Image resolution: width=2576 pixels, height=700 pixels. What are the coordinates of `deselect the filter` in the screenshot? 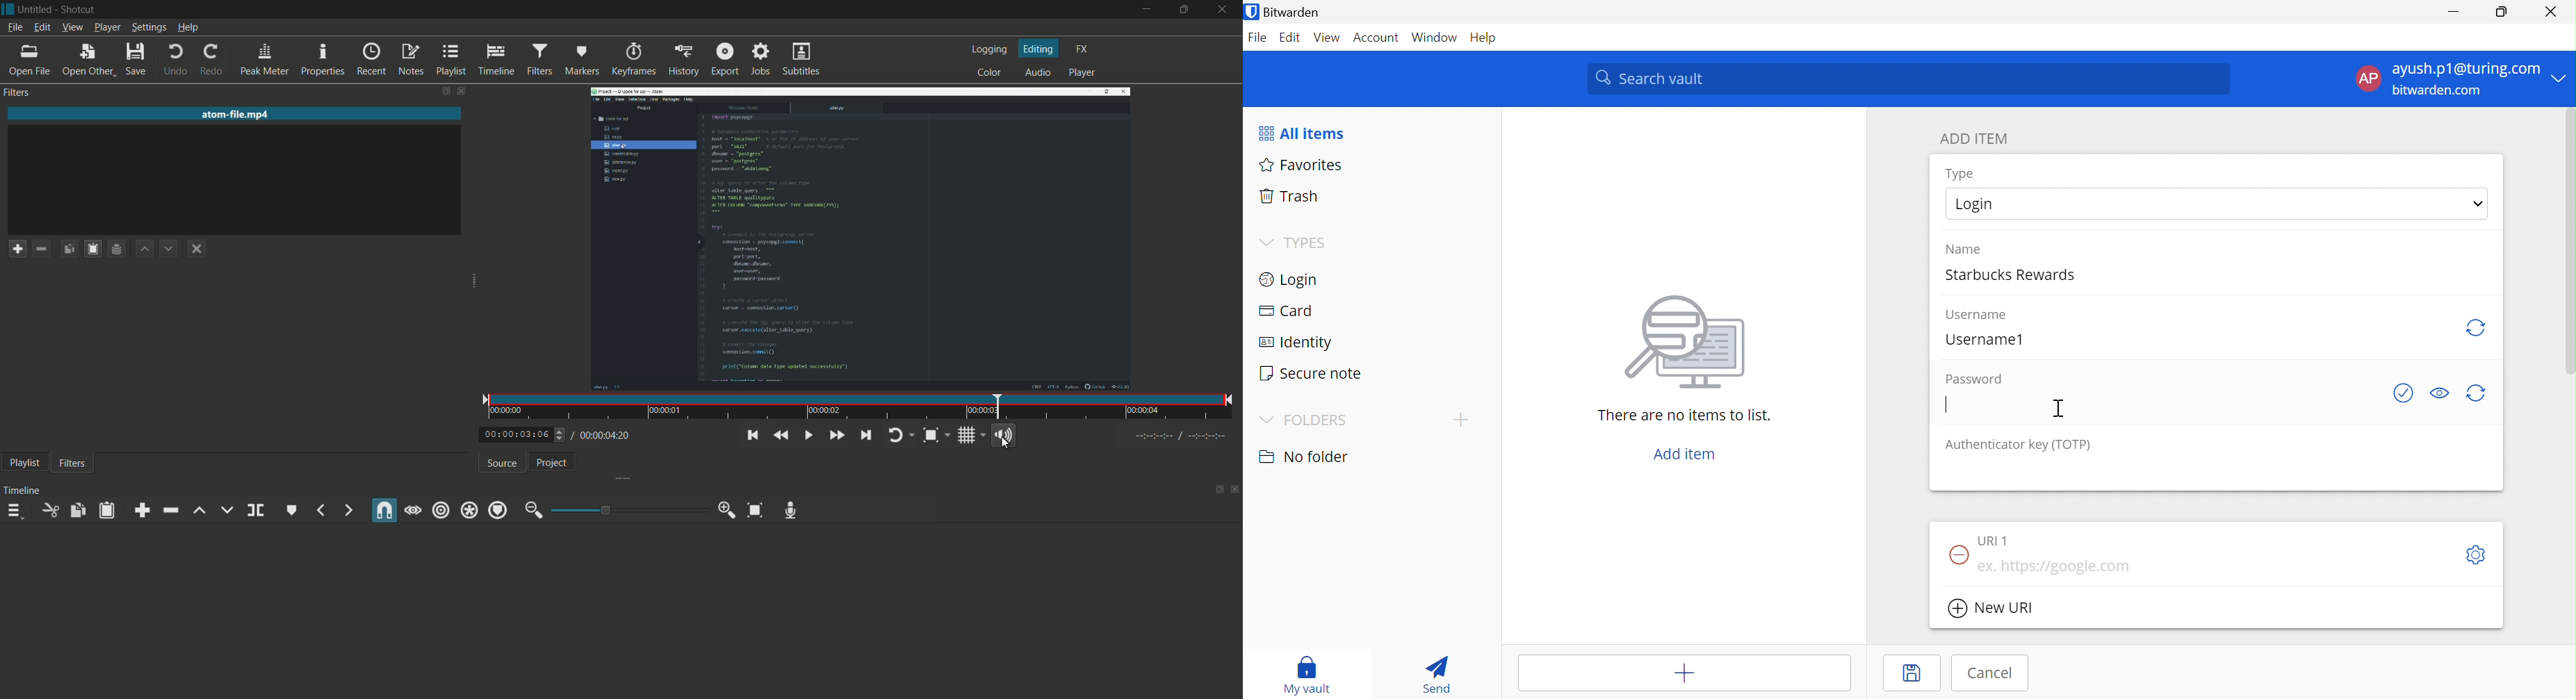 It's located at (196, 249).